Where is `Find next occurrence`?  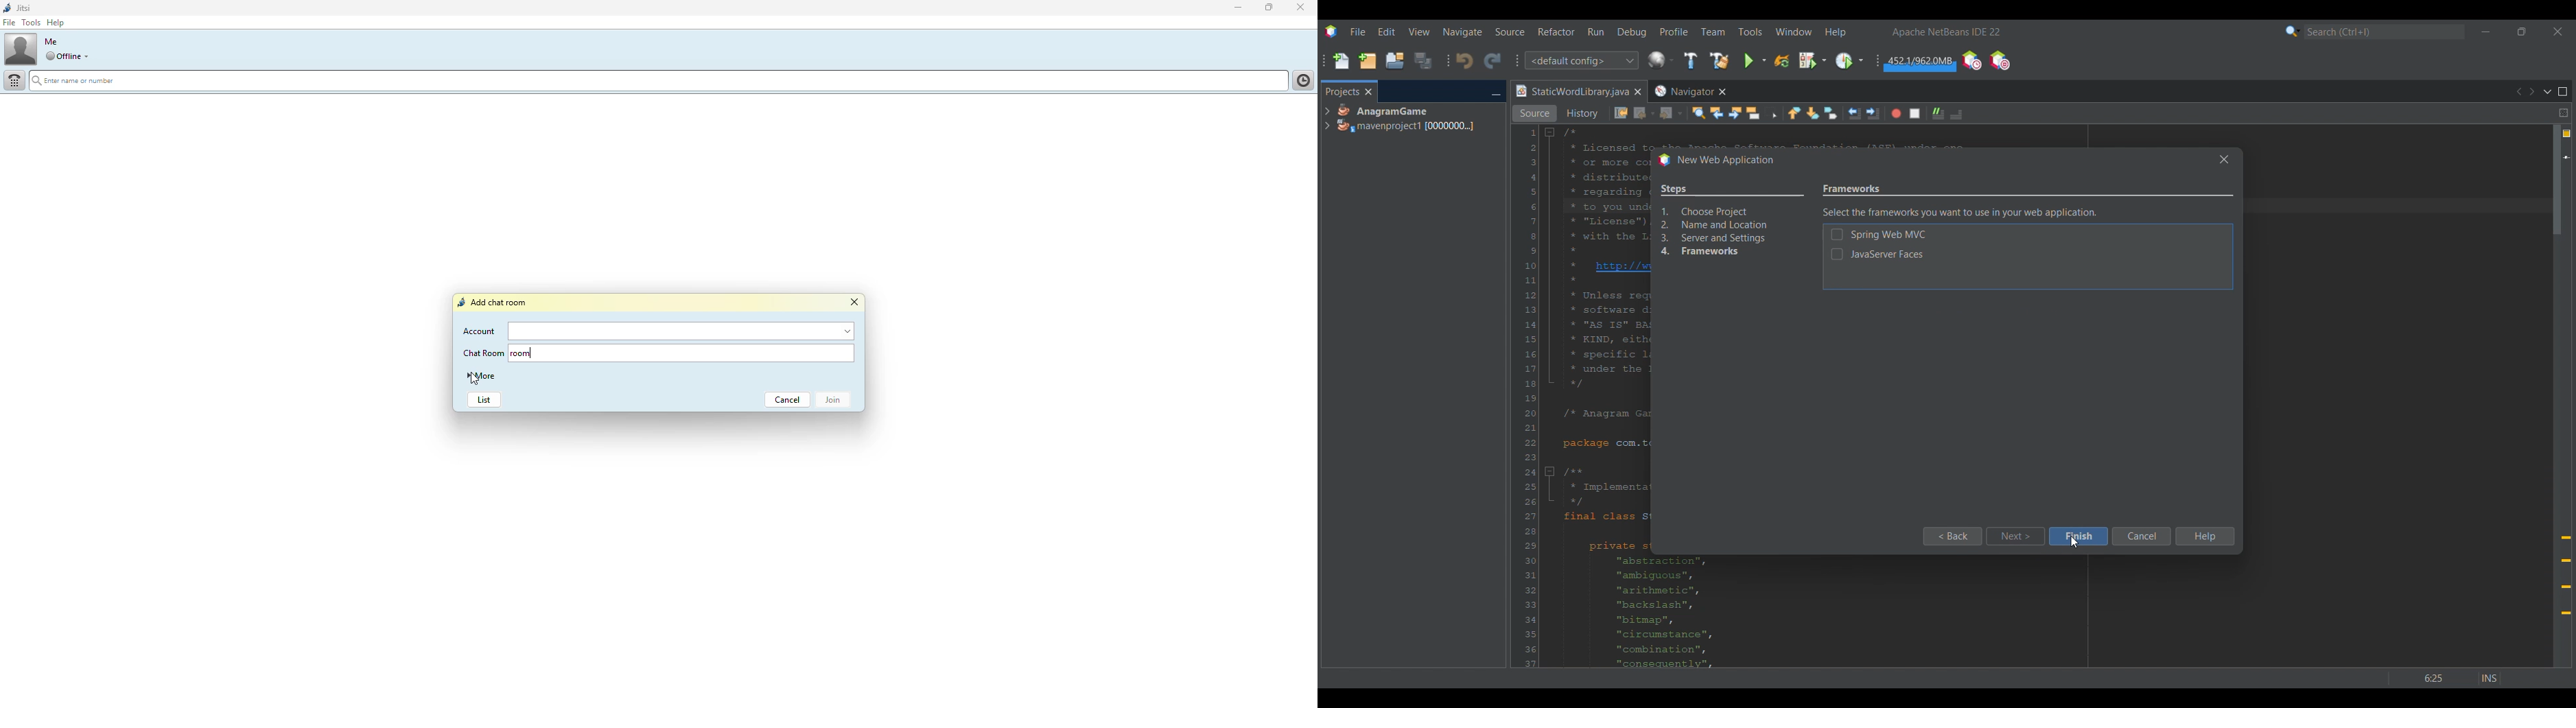
Find next occurrence is located at coordinates (1735, 113).